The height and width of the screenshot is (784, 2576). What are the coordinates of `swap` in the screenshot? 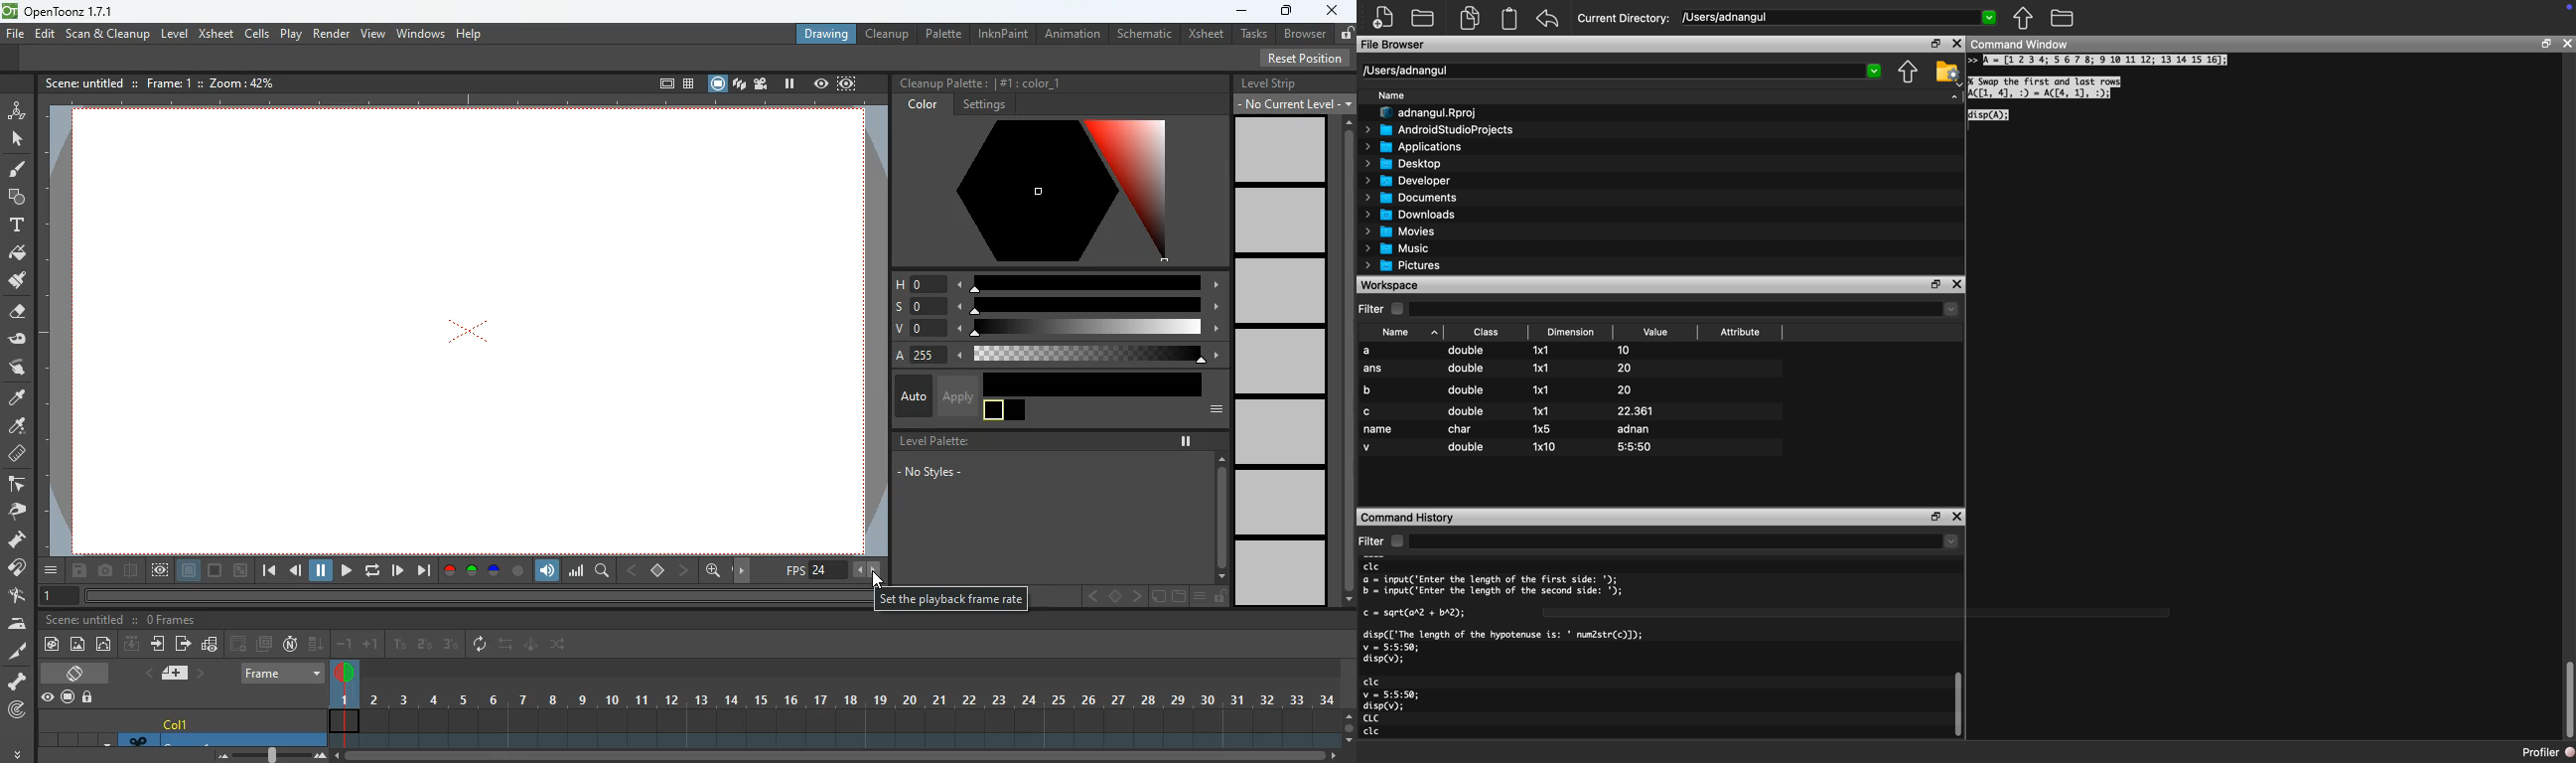 It's located at (506, 644).